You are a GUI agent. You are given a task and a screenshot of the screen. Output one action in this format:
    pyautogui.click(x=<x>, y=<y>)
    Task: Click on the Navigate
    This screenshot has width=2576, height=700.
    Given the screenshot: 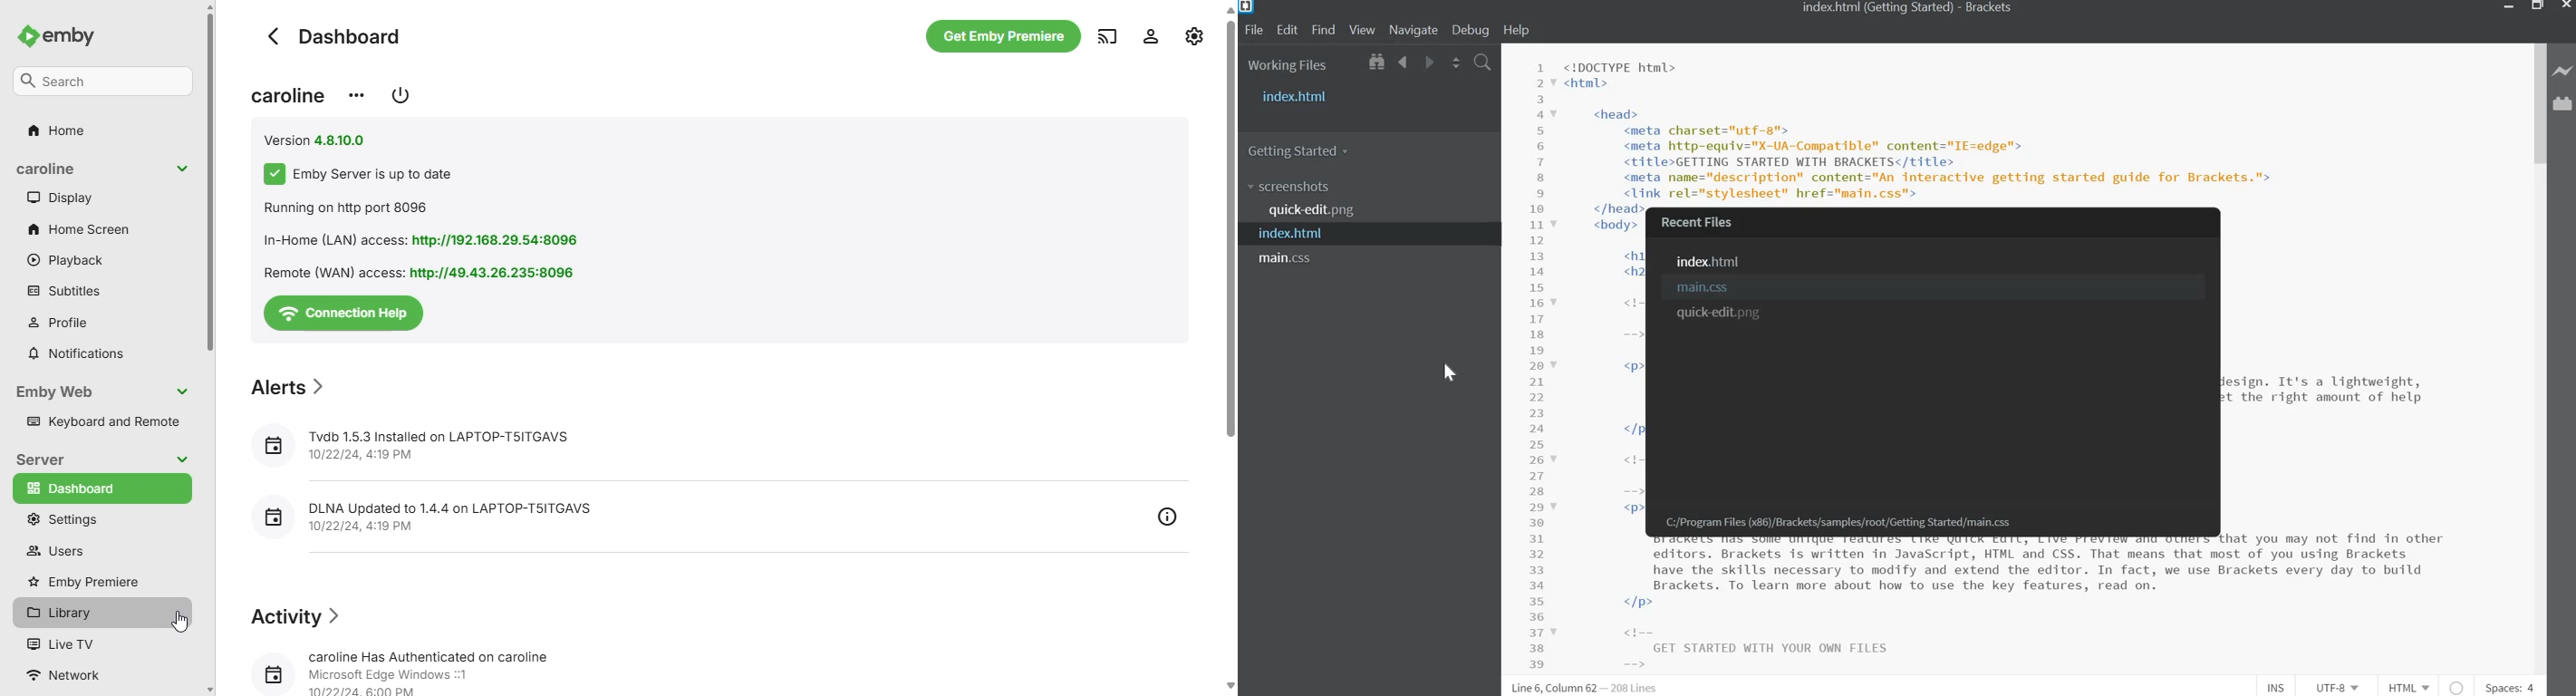 What is the action you would take?
    pyautogui.click(x=1412, y=31)
    